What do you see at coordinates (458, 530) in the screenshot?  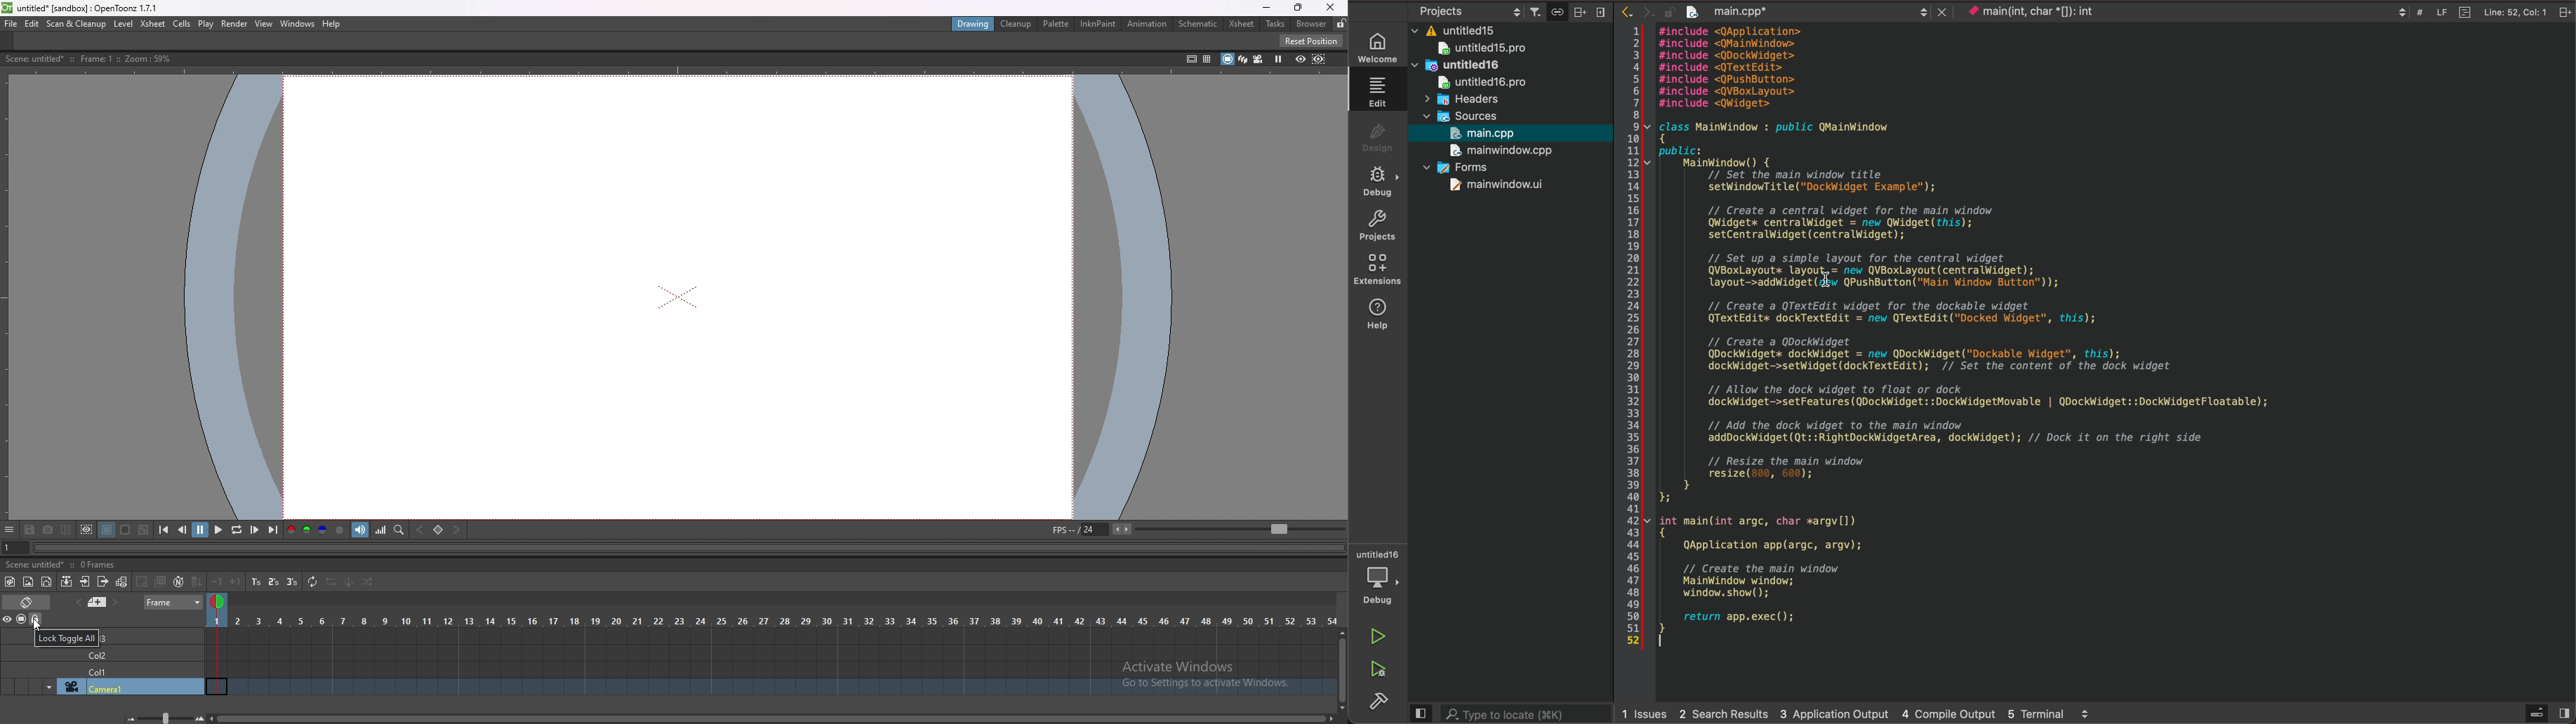 I see `next key` at bounding box center [458, 530].